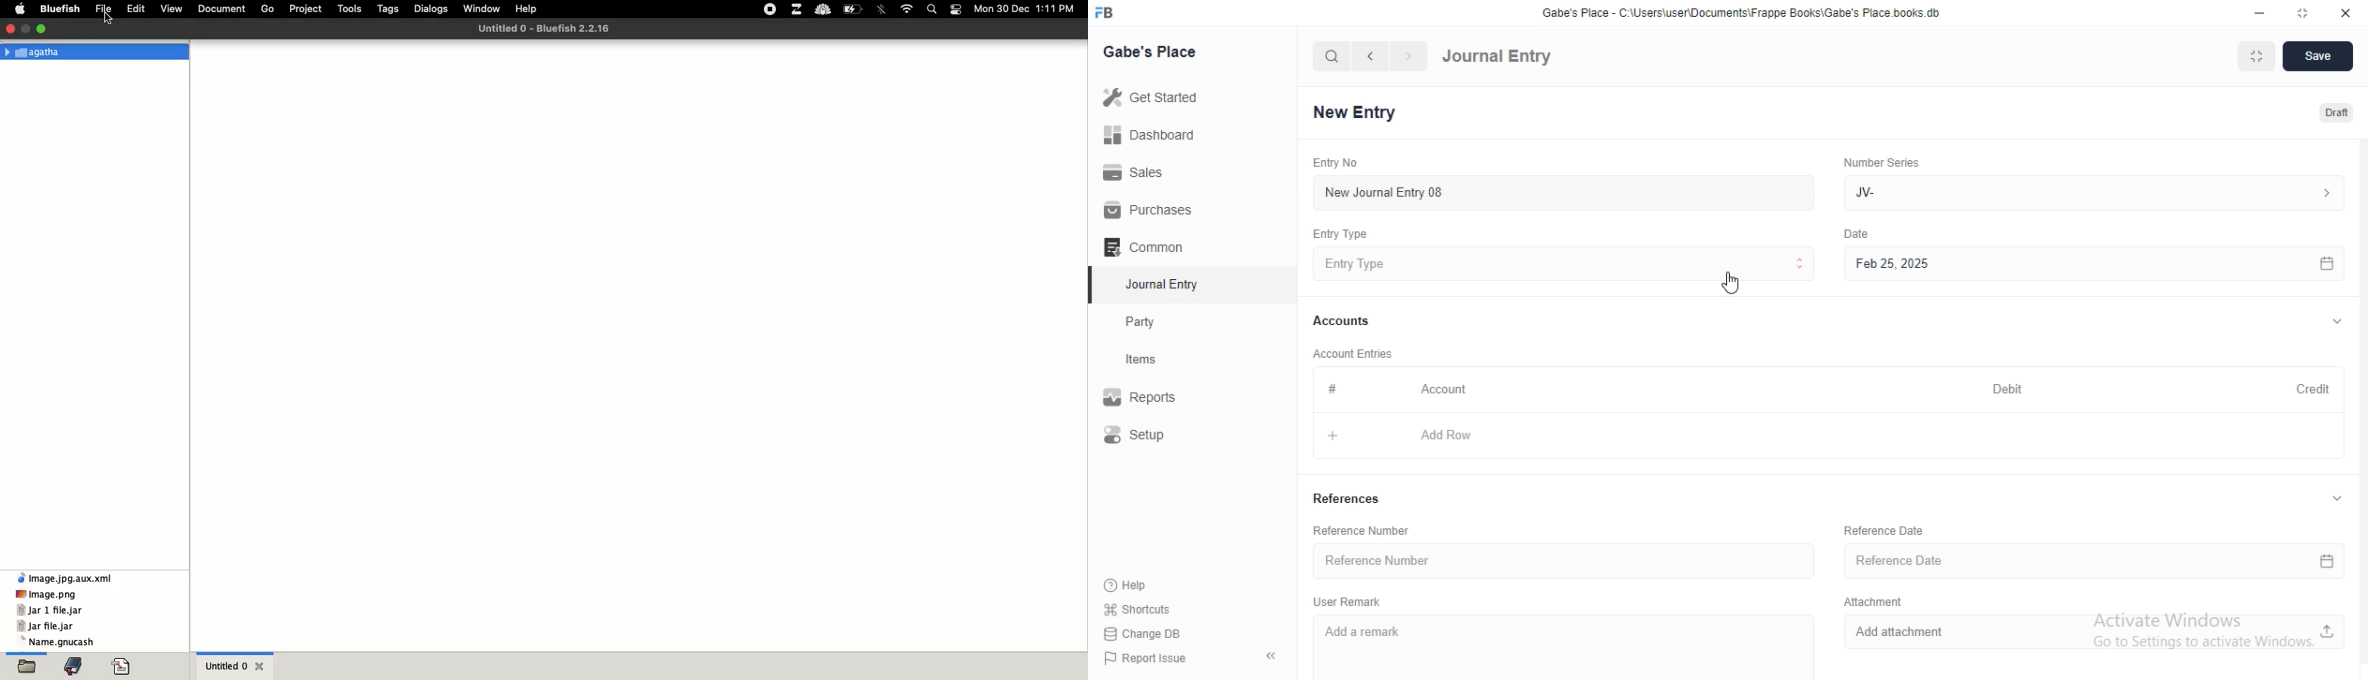 This screenshot has height=700, width=2380. What do you see at coordinates (1365, 529) in the screenshot?
I see `Reference Number` at bounding box center [1365, 529].